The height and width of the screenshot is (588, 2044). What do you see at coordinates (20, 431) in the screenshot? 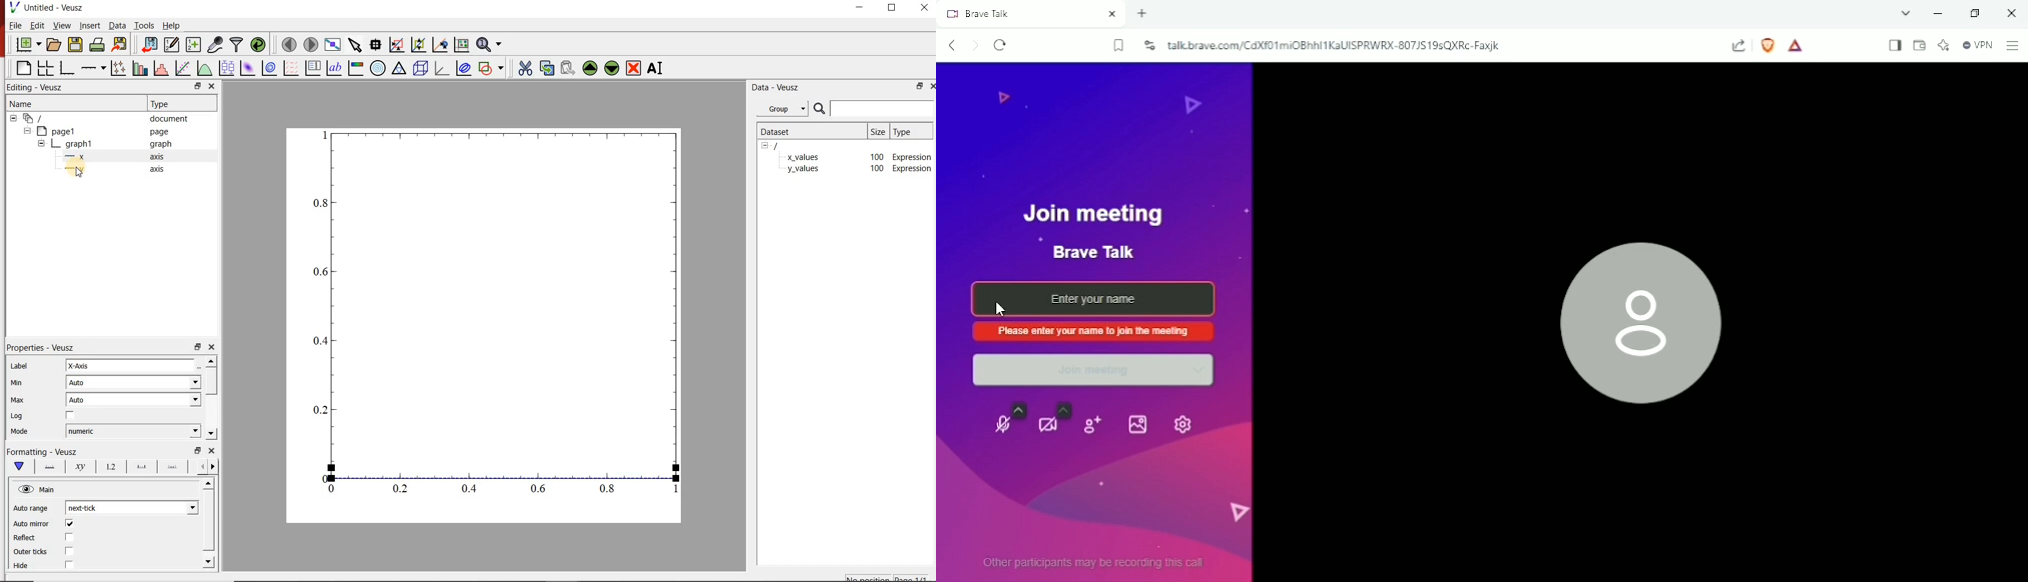
I see `Mode` at bounding box center [20, 431].